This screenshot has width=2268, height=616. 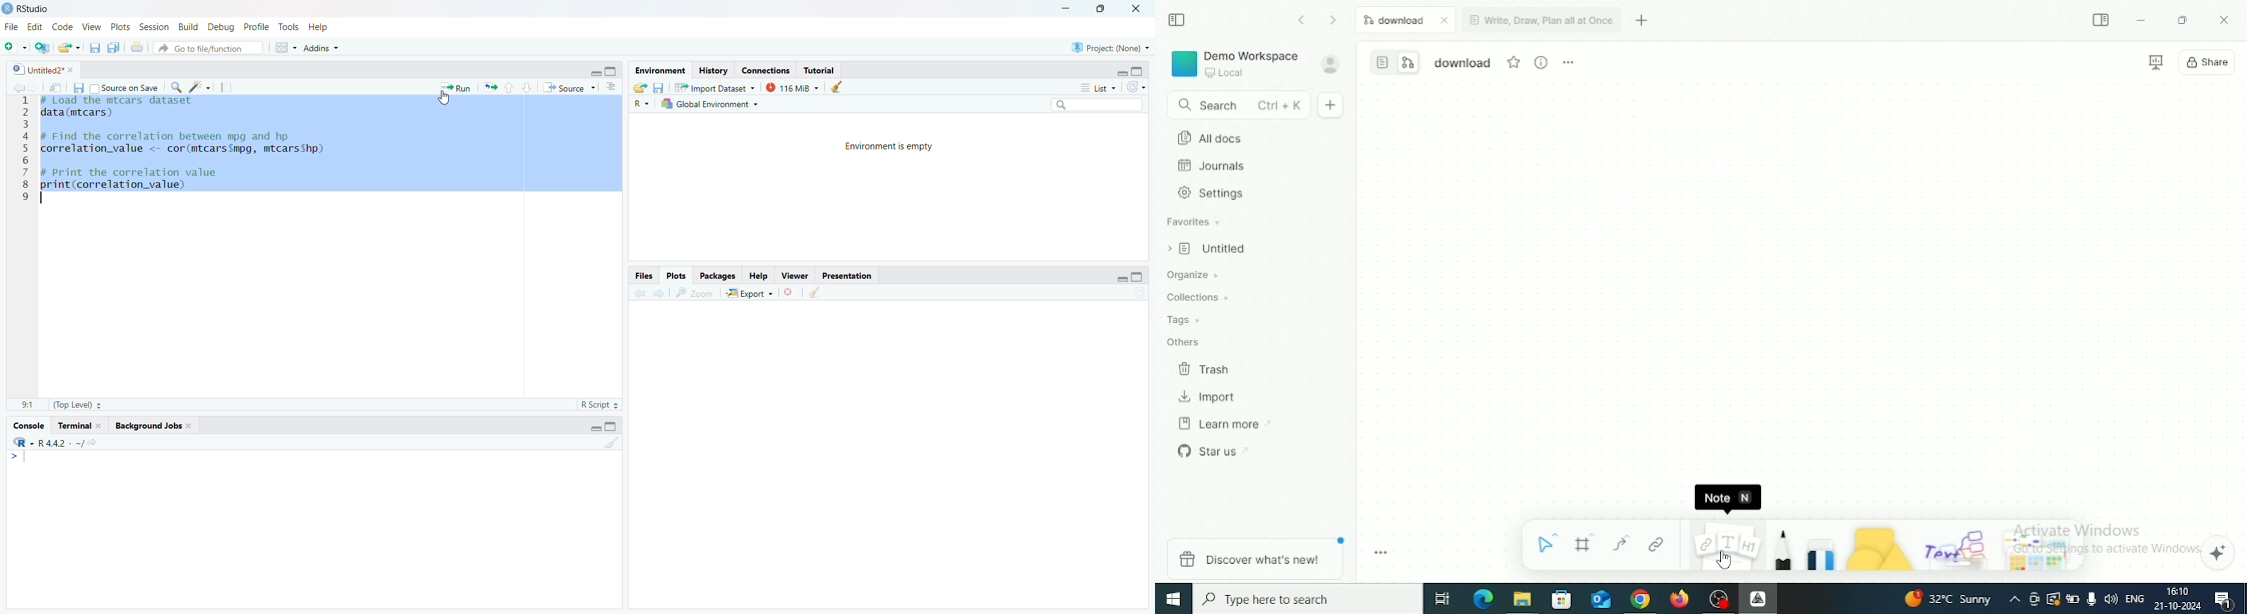 What do you see at coordinates (447, 101) in the screenshot?
I see `Cursor` at bounding box center [447, 101].